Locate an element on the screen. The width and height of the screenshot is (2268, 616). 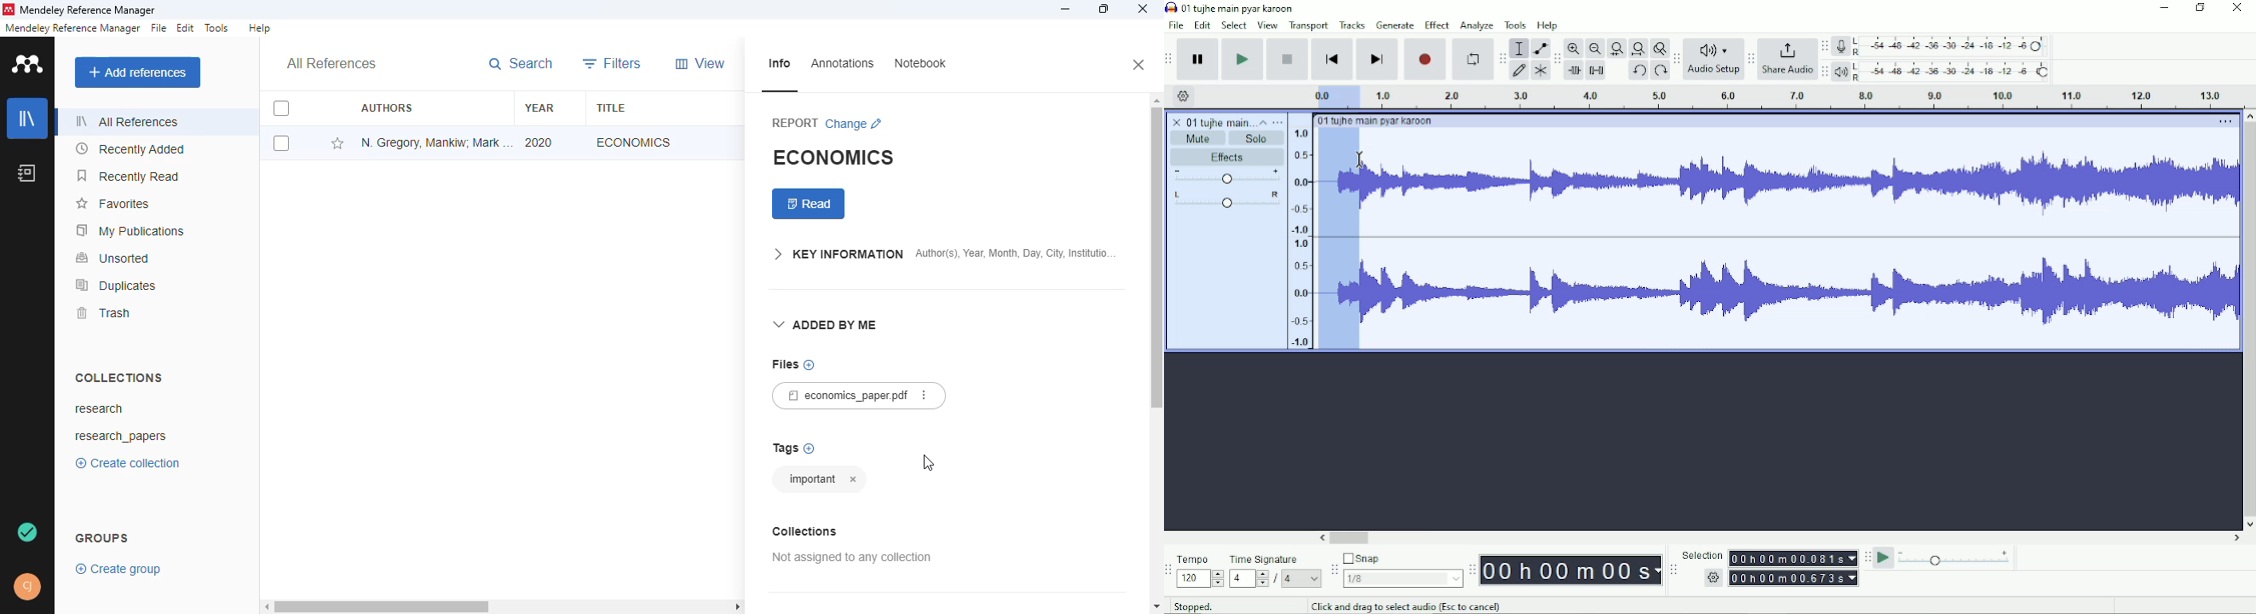
Already Played is located at coordinates (1340, 240).